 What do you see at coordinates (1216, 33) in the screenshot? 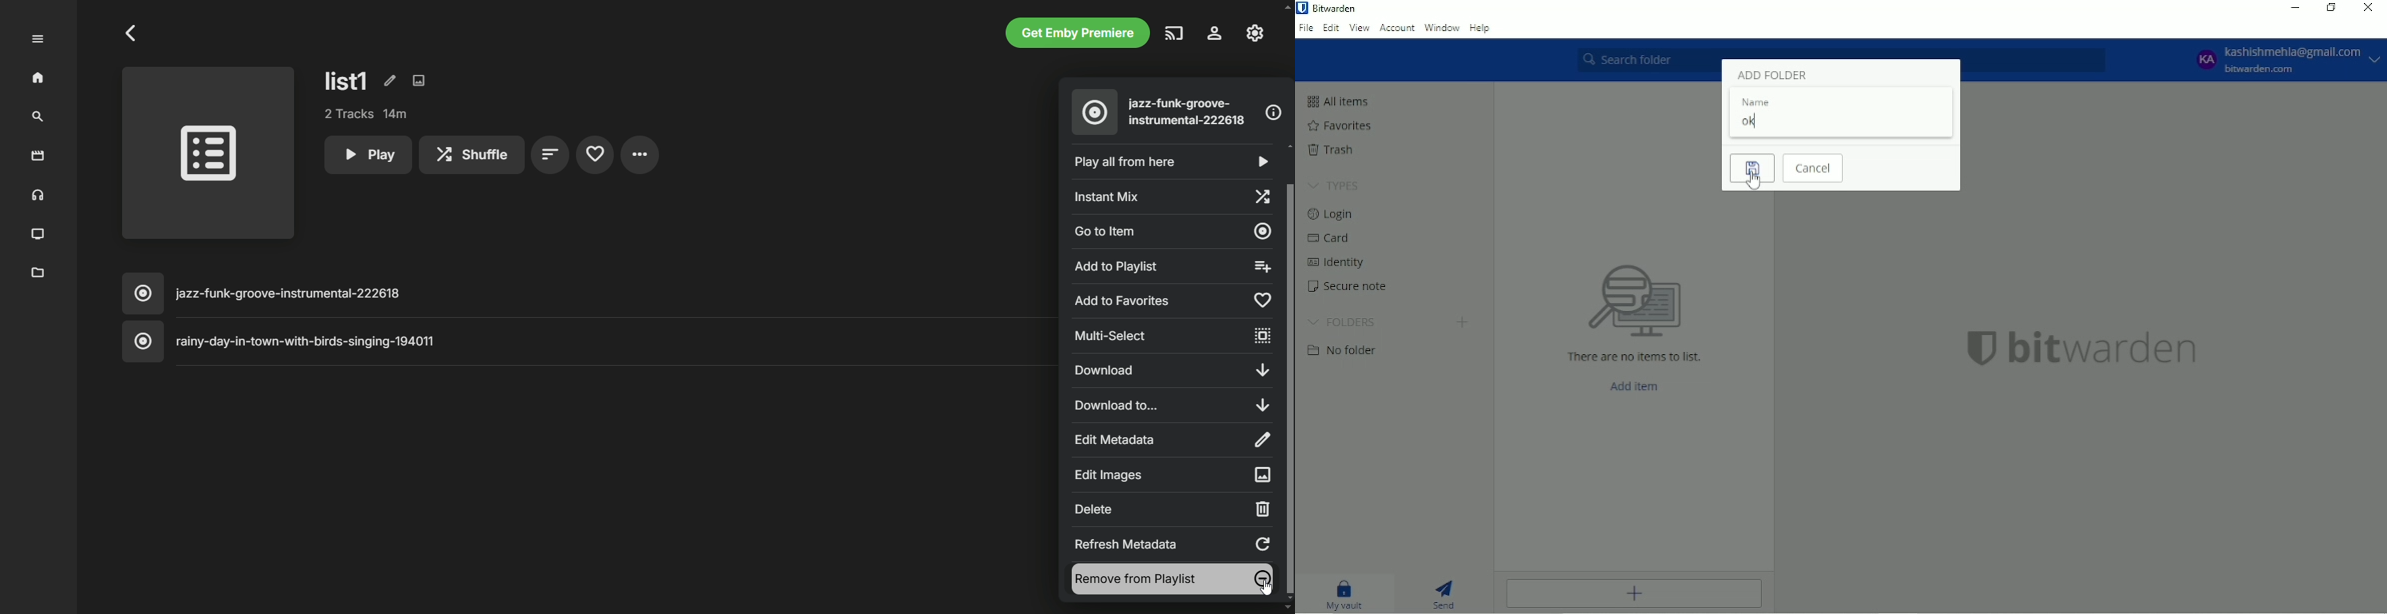
I see `settings` at bounding box center [1216, 33].